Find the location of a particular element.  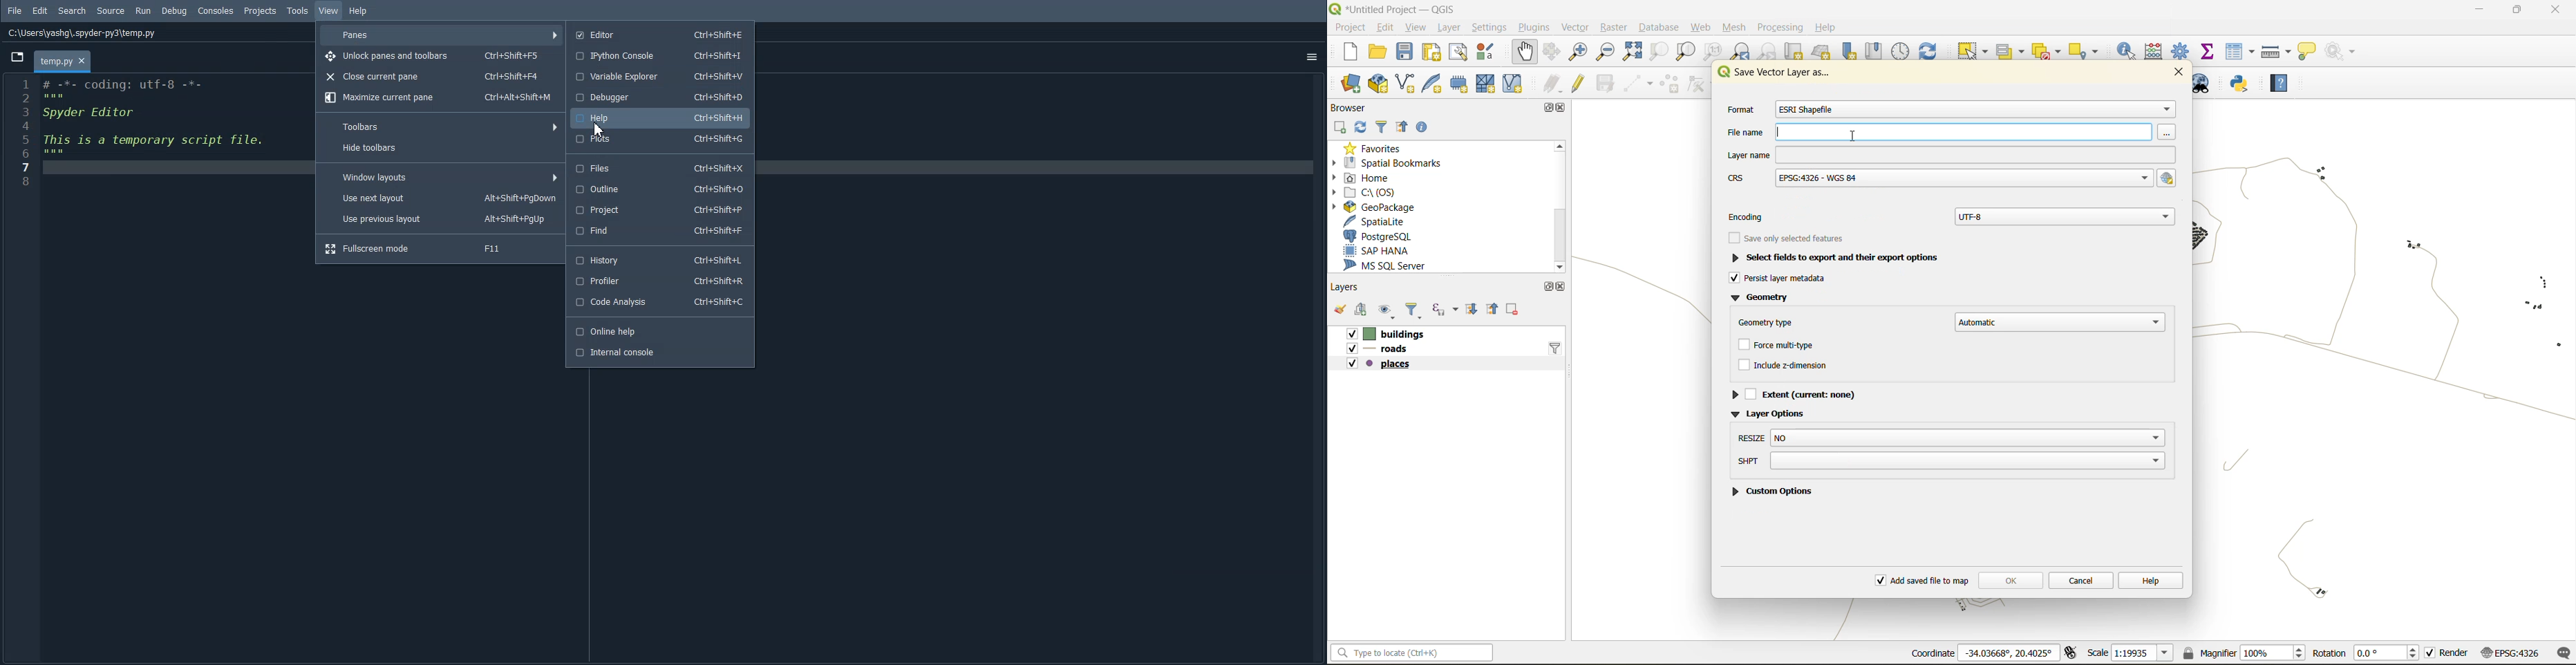

Panes is located at coordinates (442, 35).